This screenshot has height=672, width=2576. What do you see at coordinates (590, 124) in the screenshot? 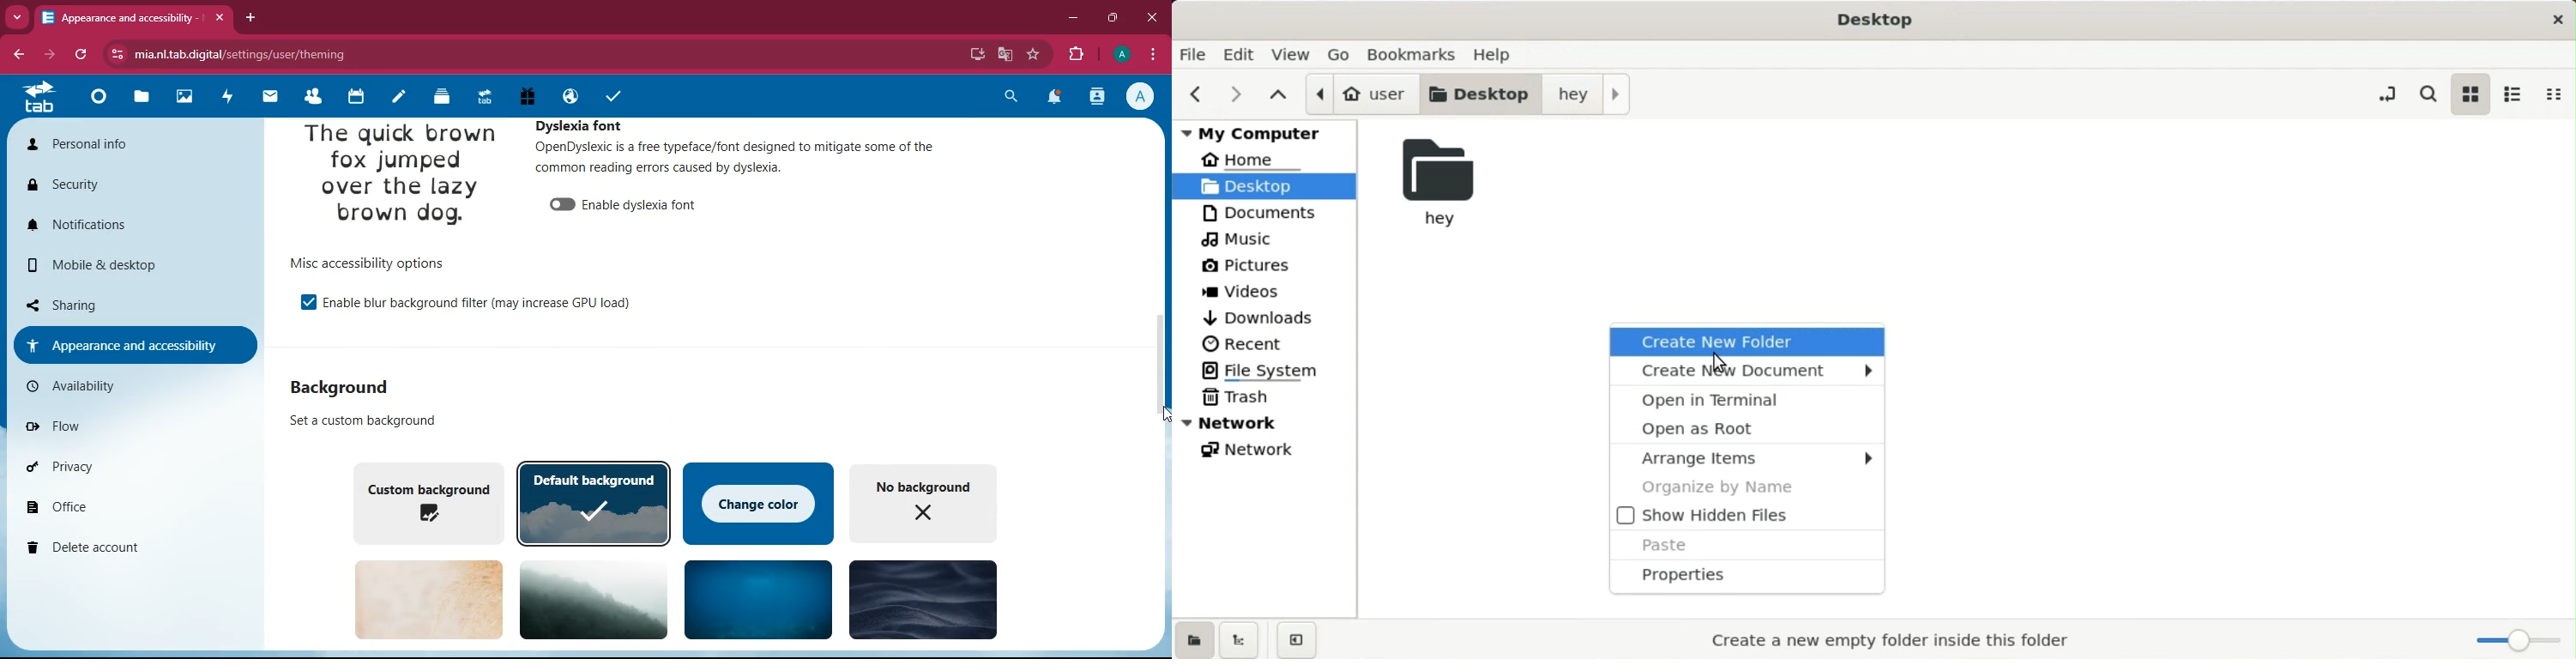
I see `dyslexia font` at bounding box center [590, 124].